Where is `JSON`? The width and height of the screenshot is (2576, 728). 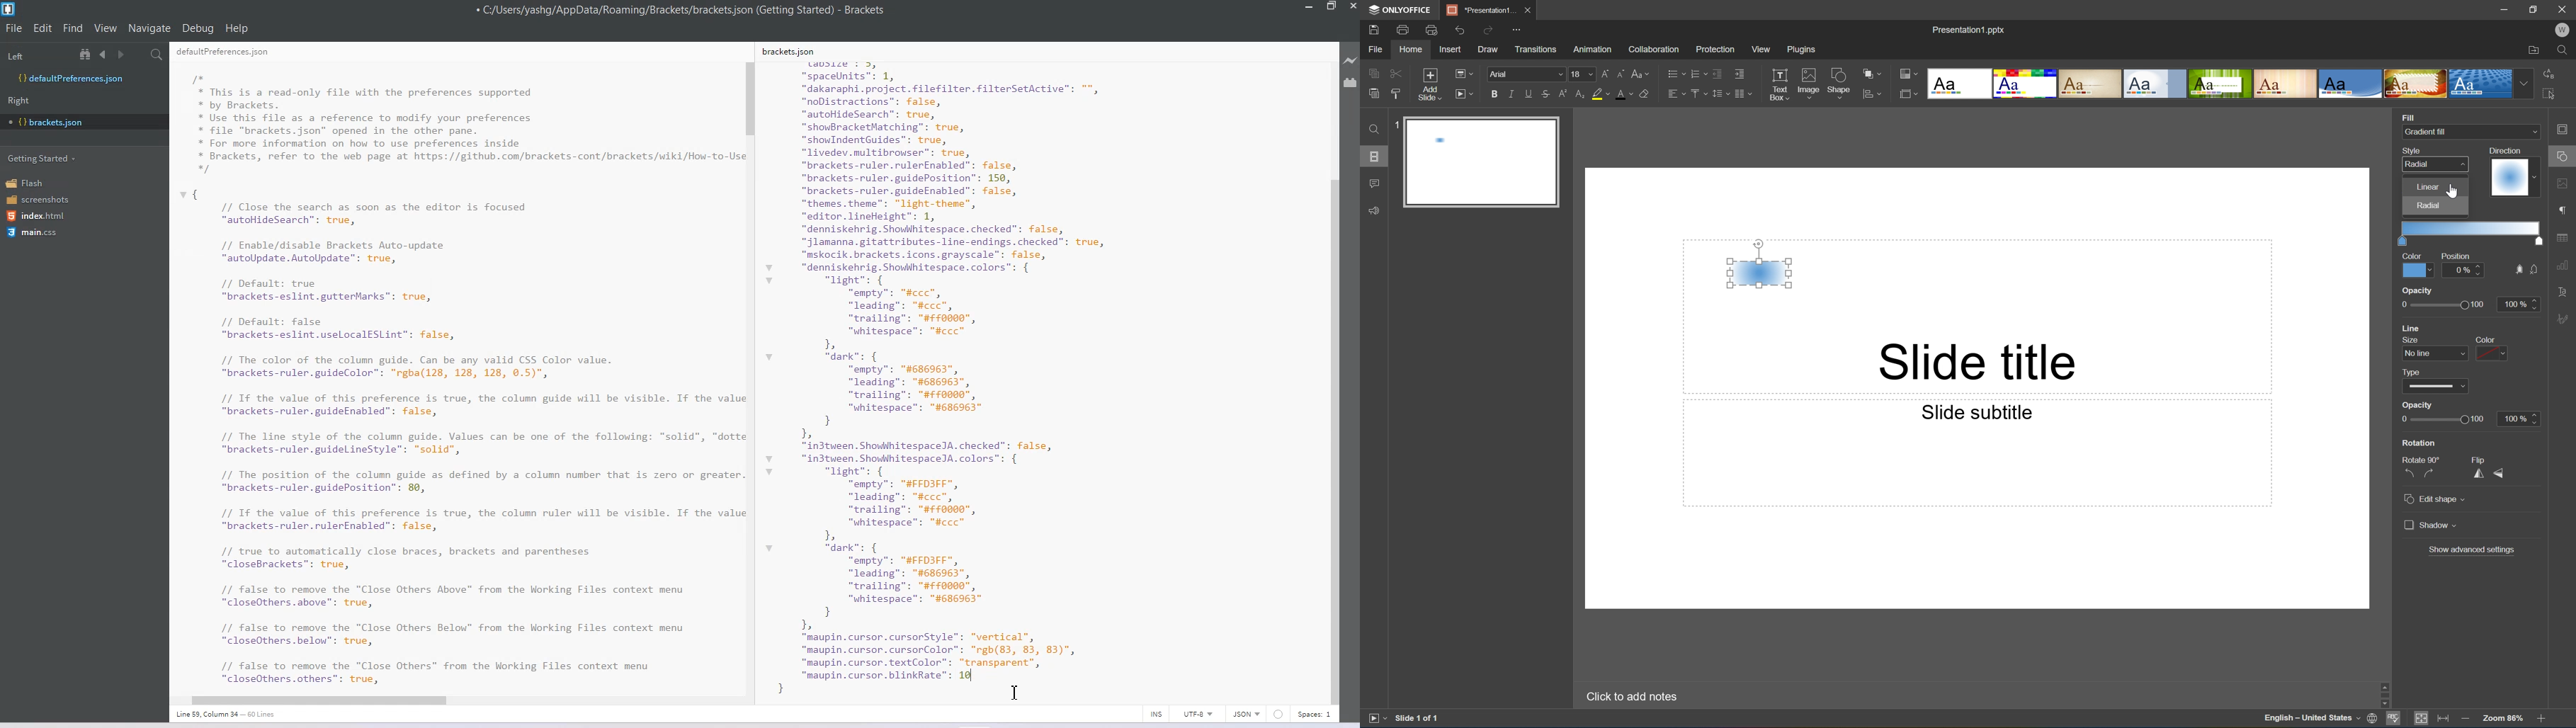 JSON is located at coordinates (1247, 714).